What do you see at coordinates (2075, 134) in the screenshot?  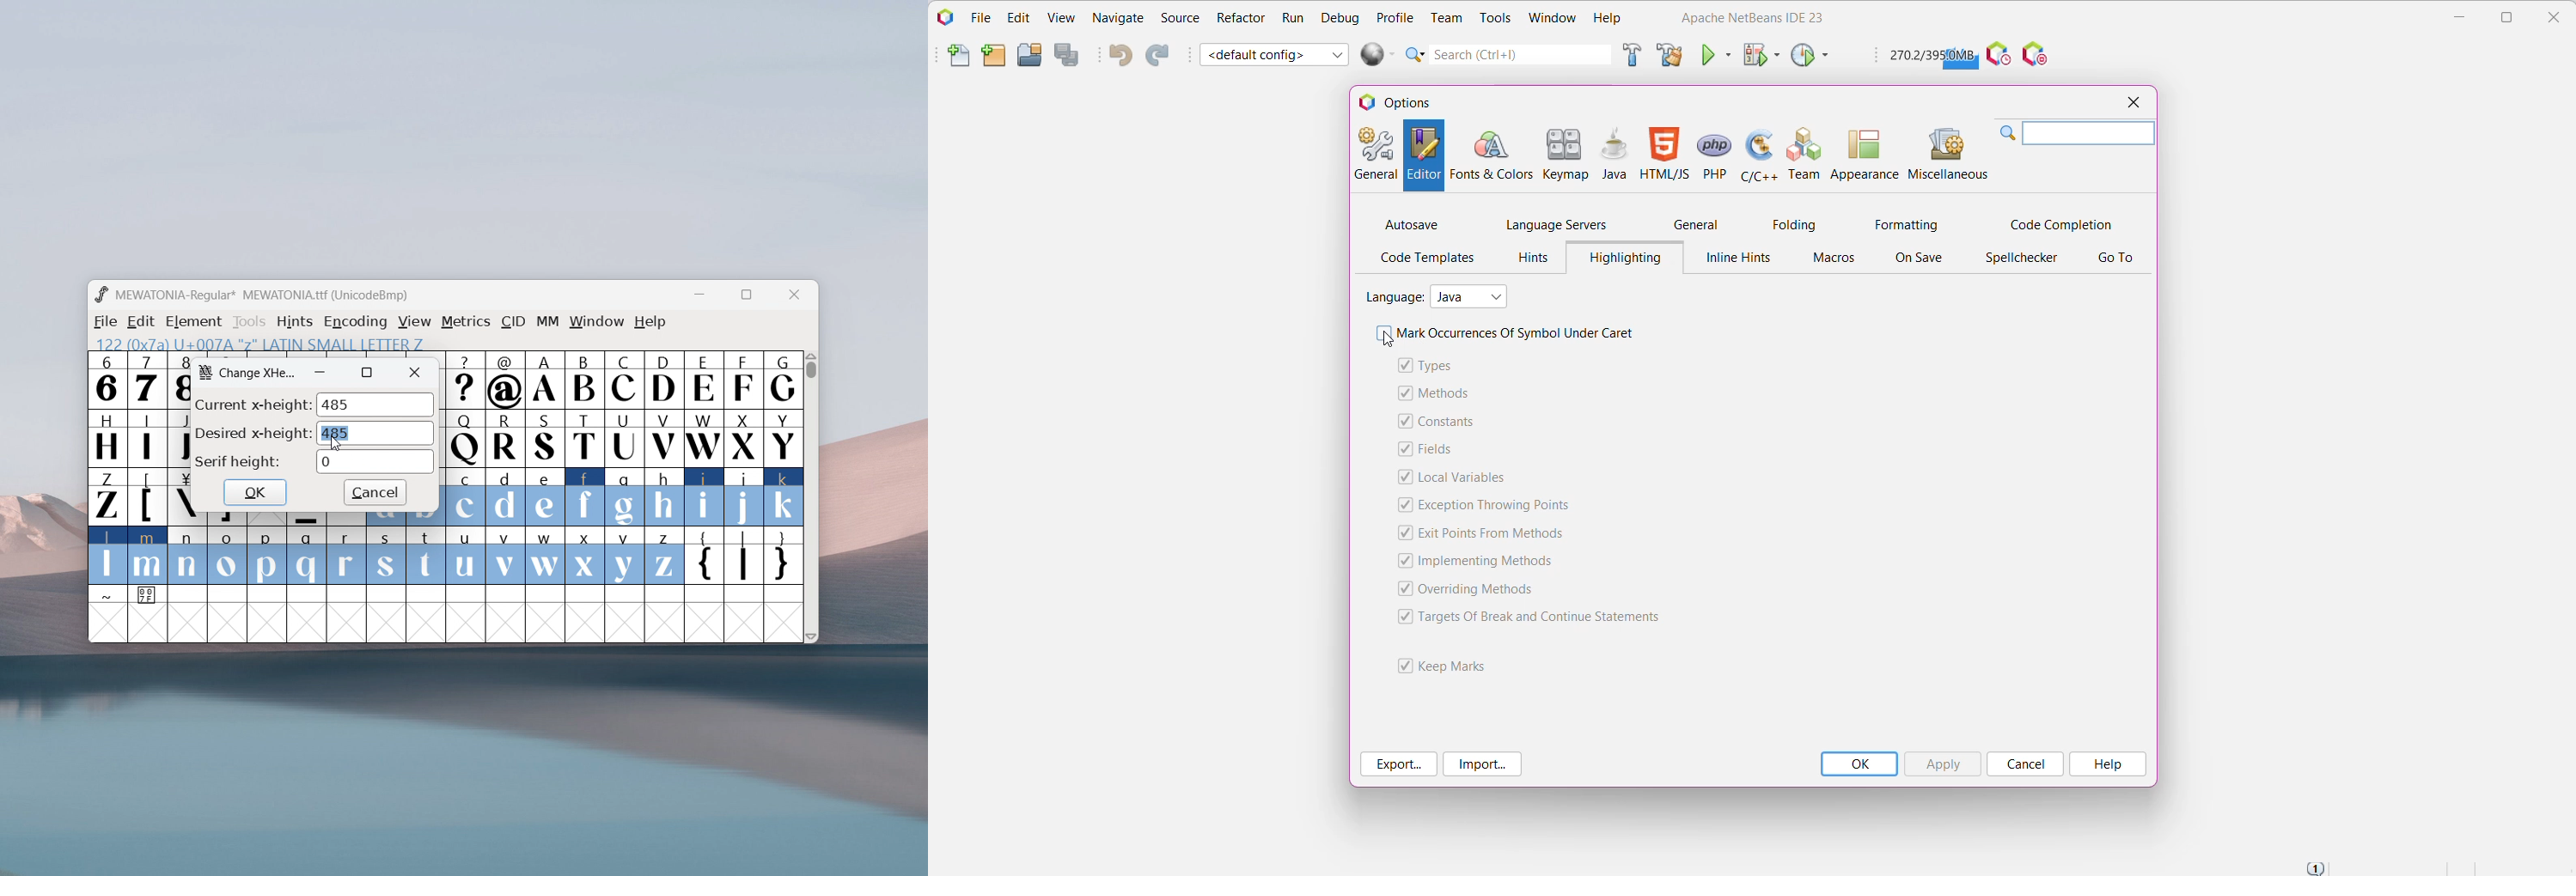 I see `Search` at bounding box center [2075, 134].